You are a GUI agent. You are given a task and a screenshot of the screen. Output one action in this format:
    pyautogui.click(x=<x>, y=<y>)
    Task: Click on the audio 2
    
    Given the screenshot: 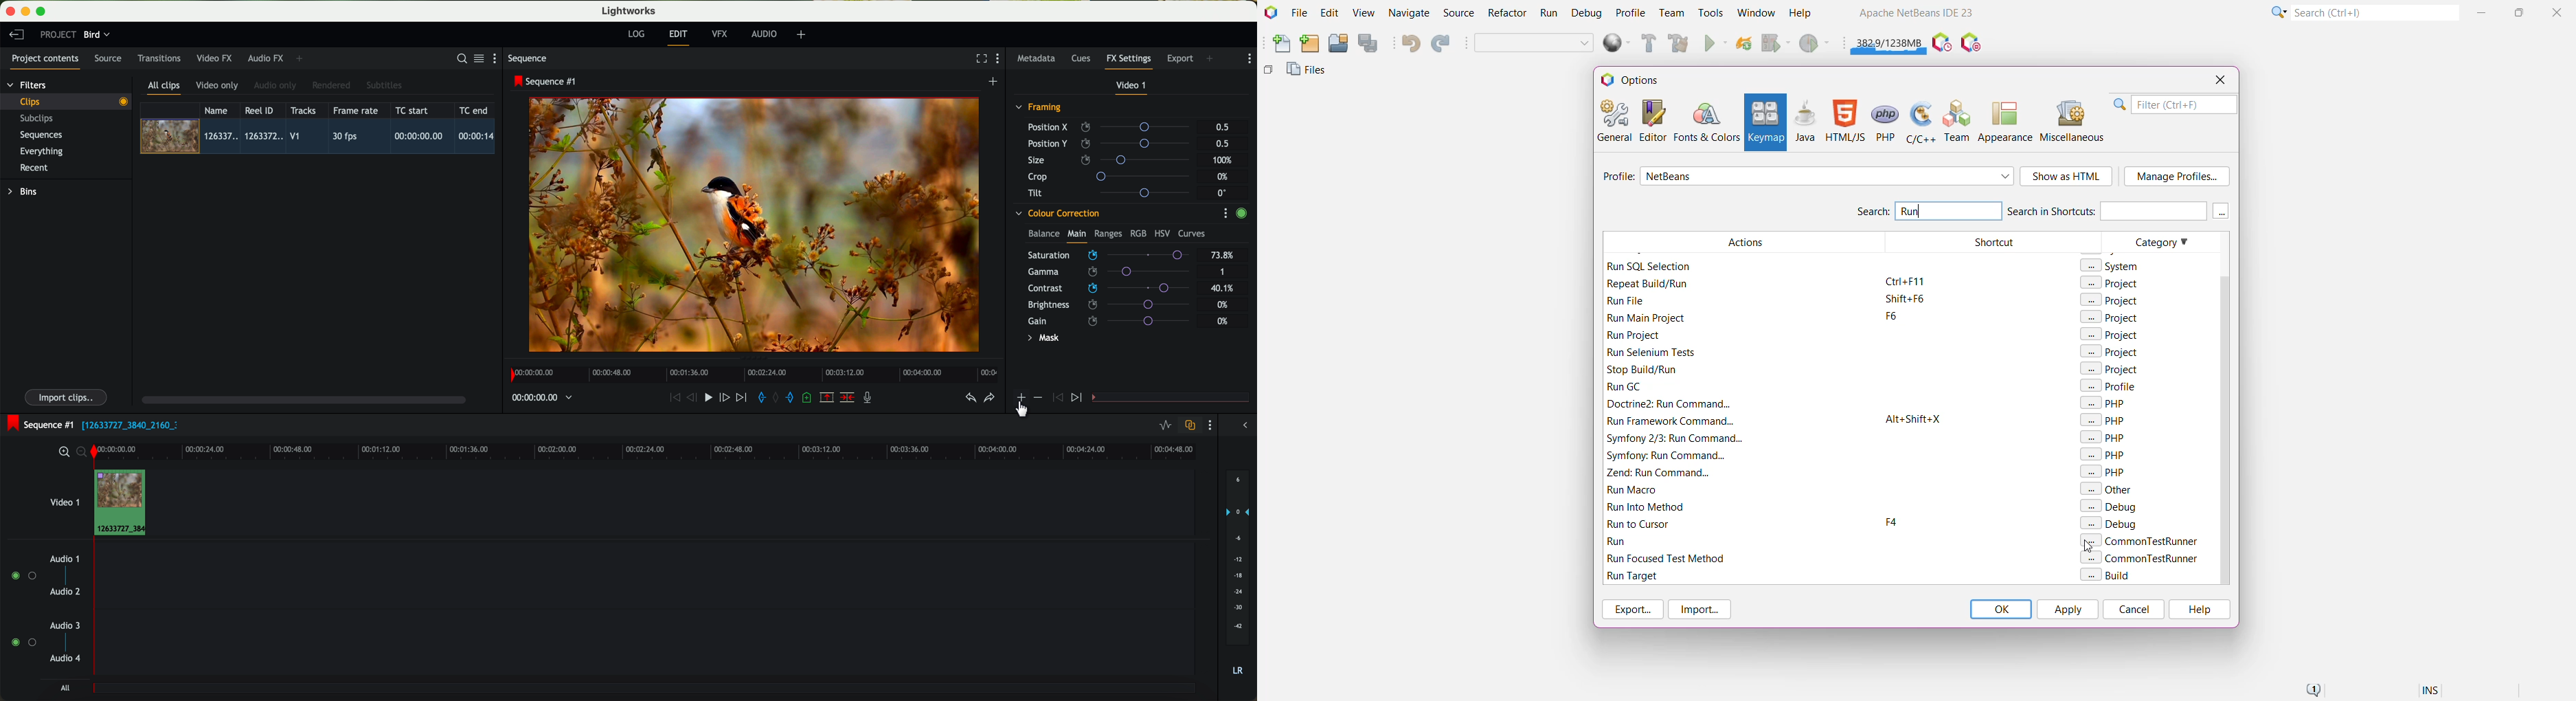 What is the action you would take?
    pyautogui.click(x=66, y=592)
    